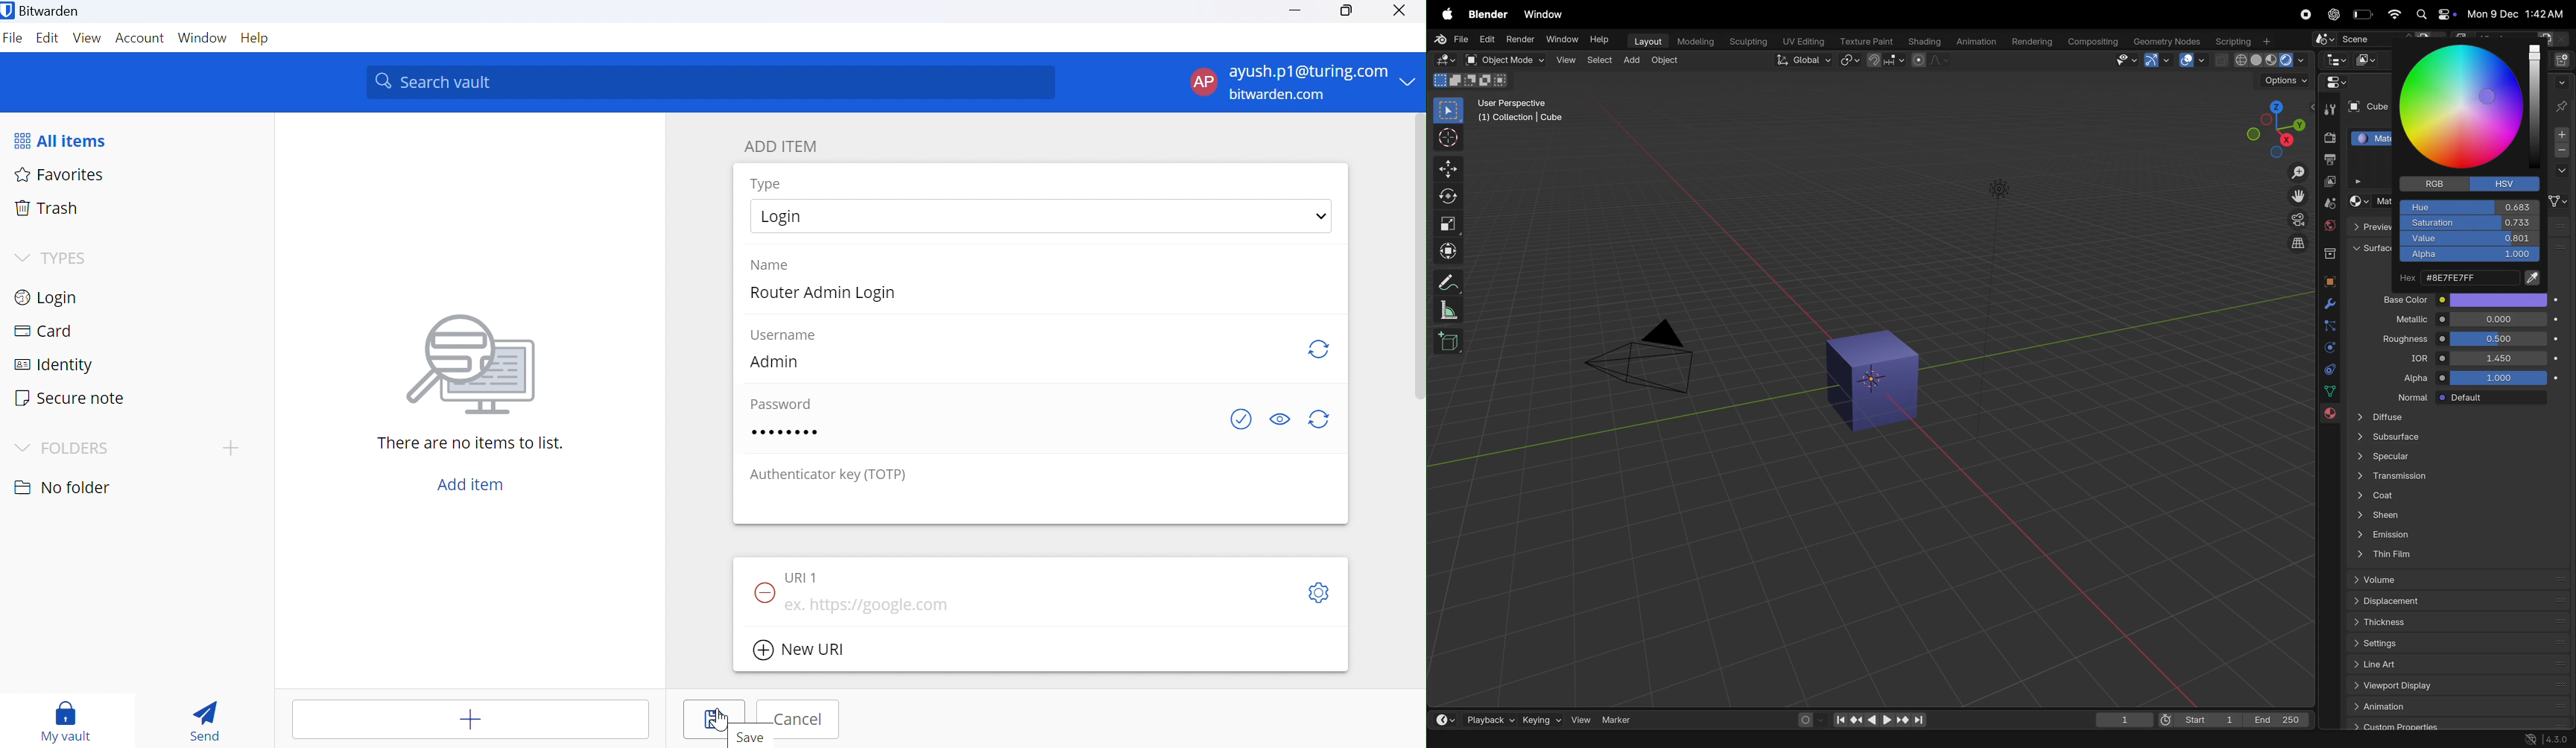  Describe the element at coordinates (1456, 738) in the screenshot. I see `set active` at that location.